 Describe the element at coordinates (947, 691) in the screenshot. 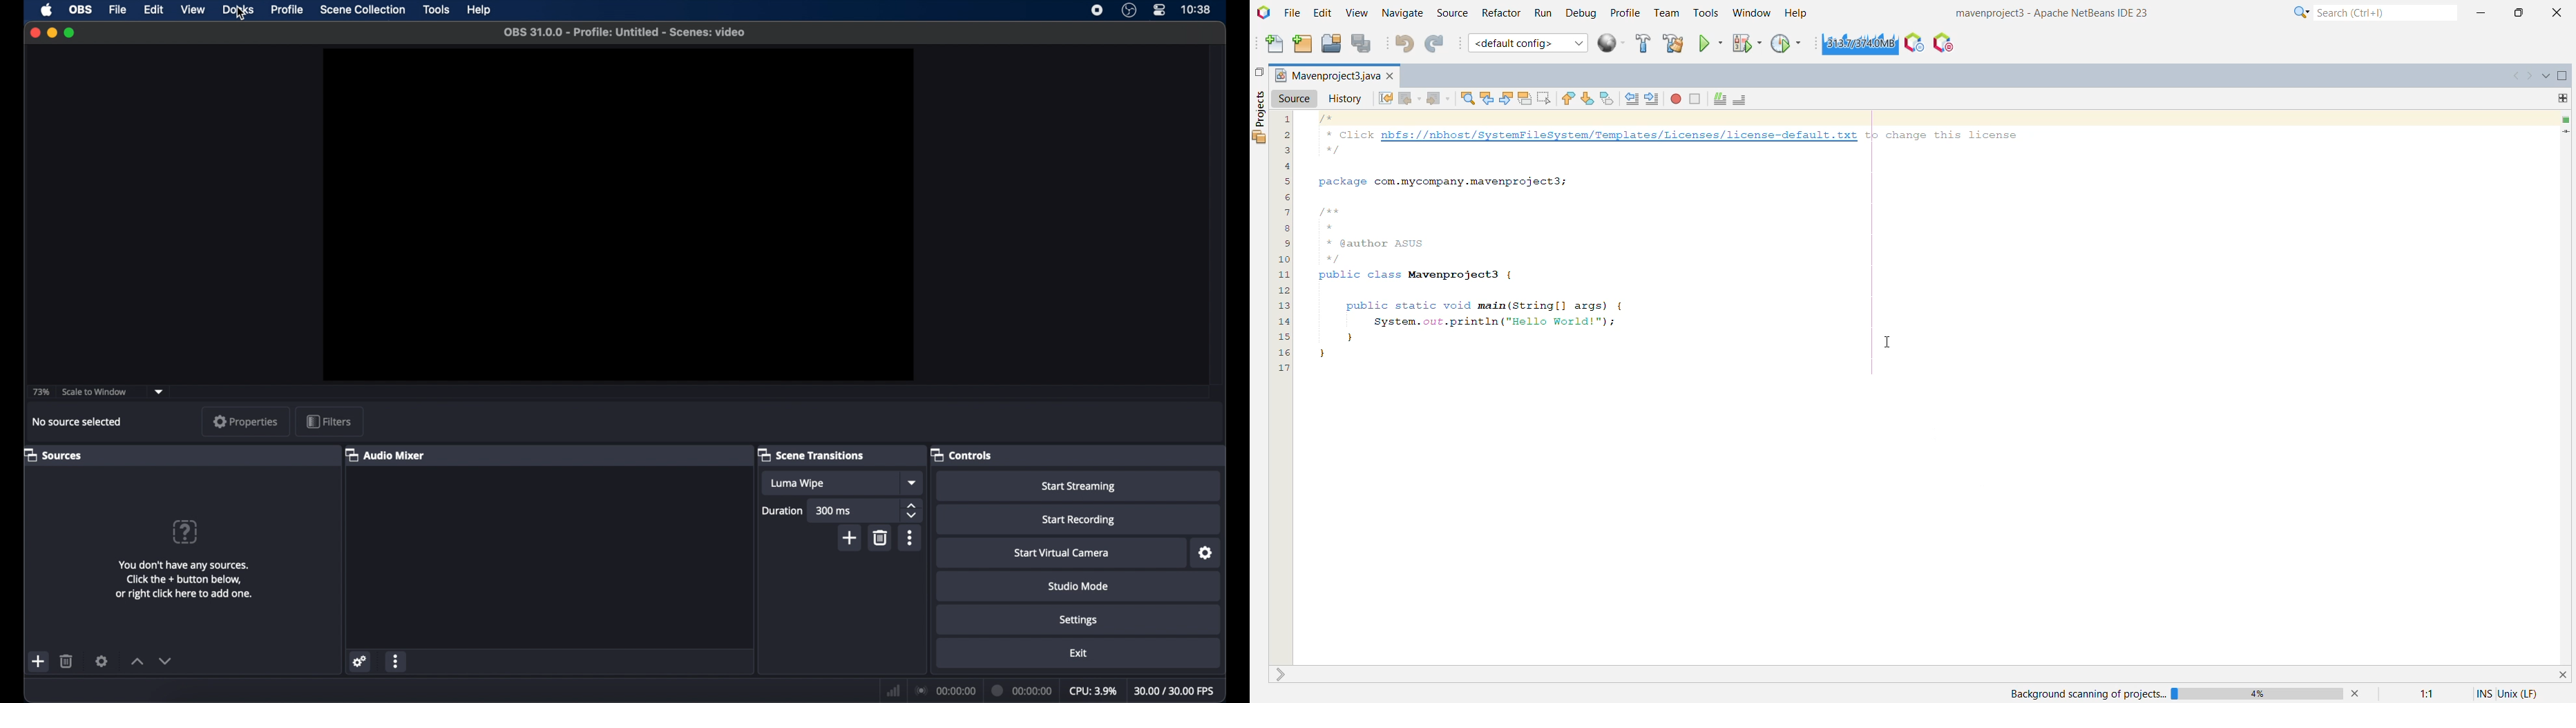

I see `00:00:00` at that location.